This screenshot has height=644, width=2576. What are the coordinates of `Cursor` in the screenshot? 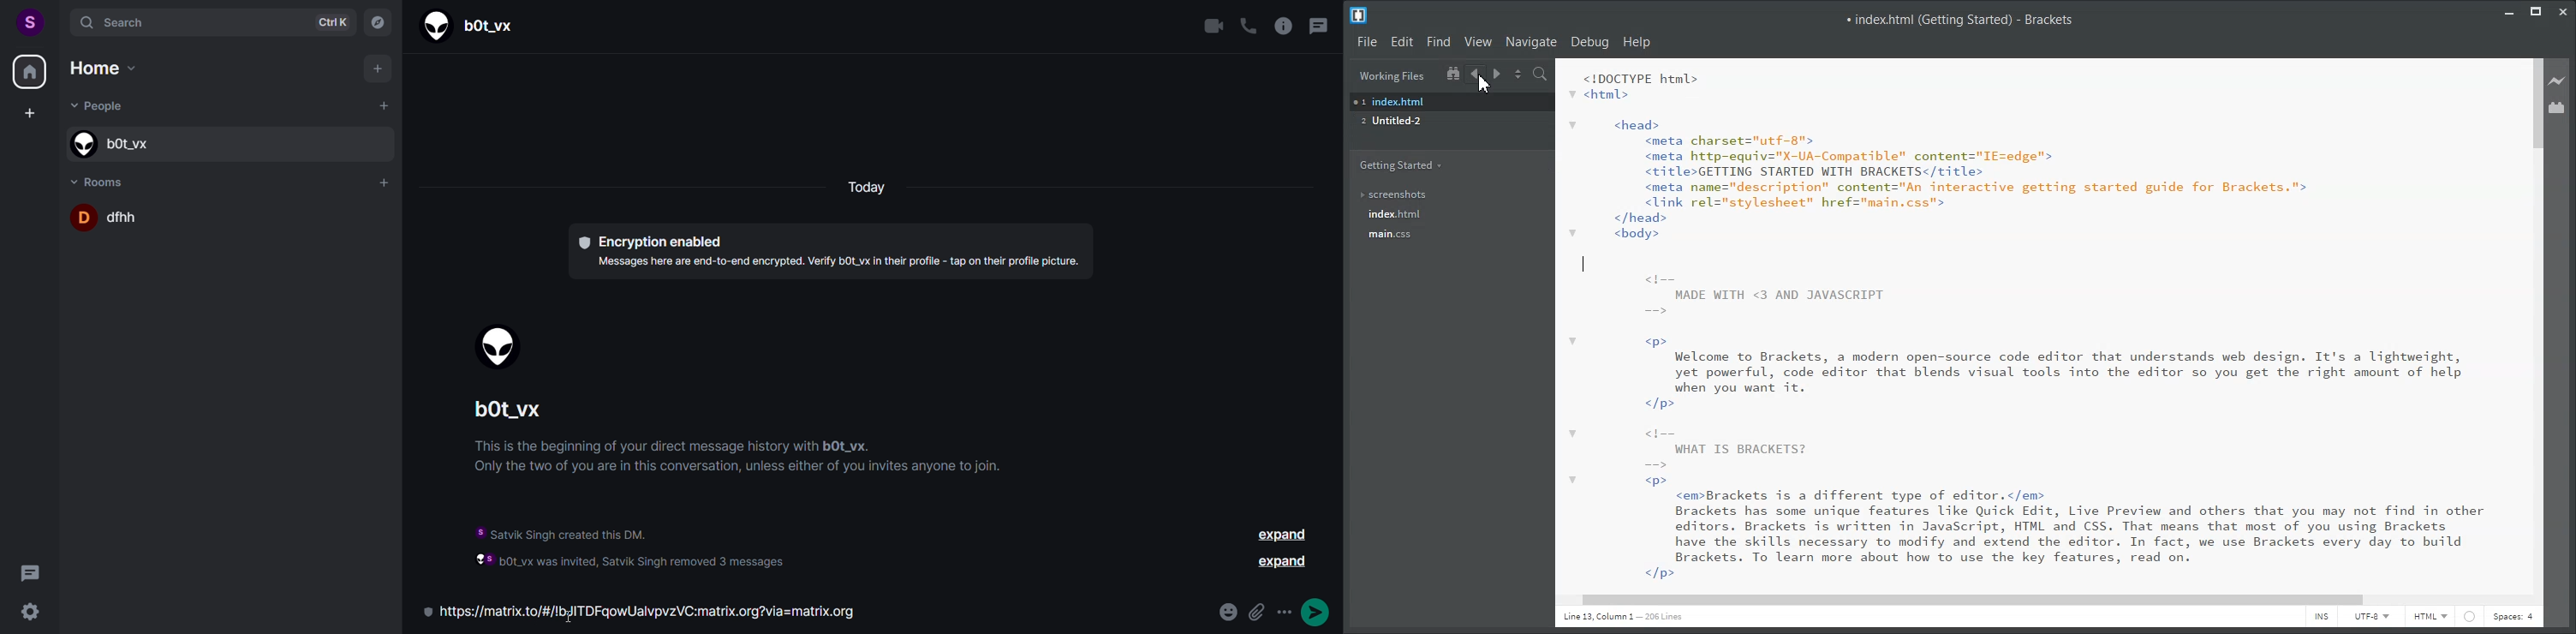 It's located at (1485, 84).